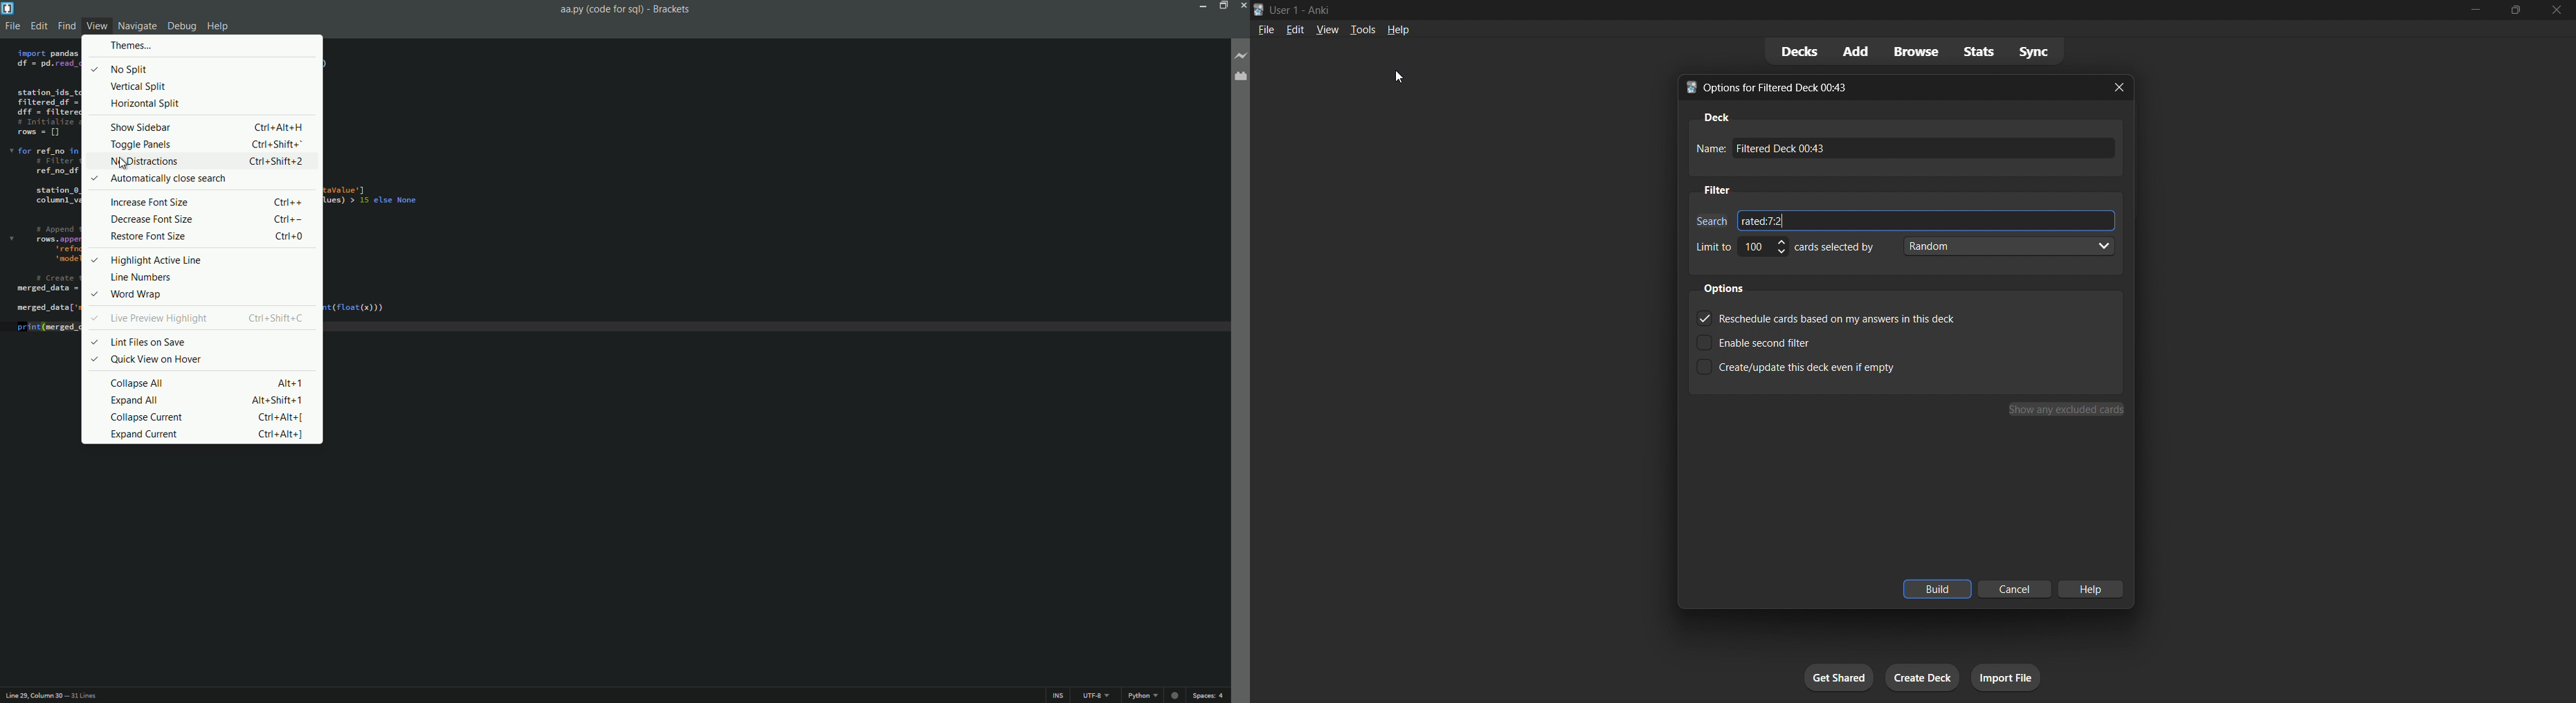 The image size is (2576, 728). Describe the element at coordinates (95, 340) in the screenshot. I see `Select` at that location.